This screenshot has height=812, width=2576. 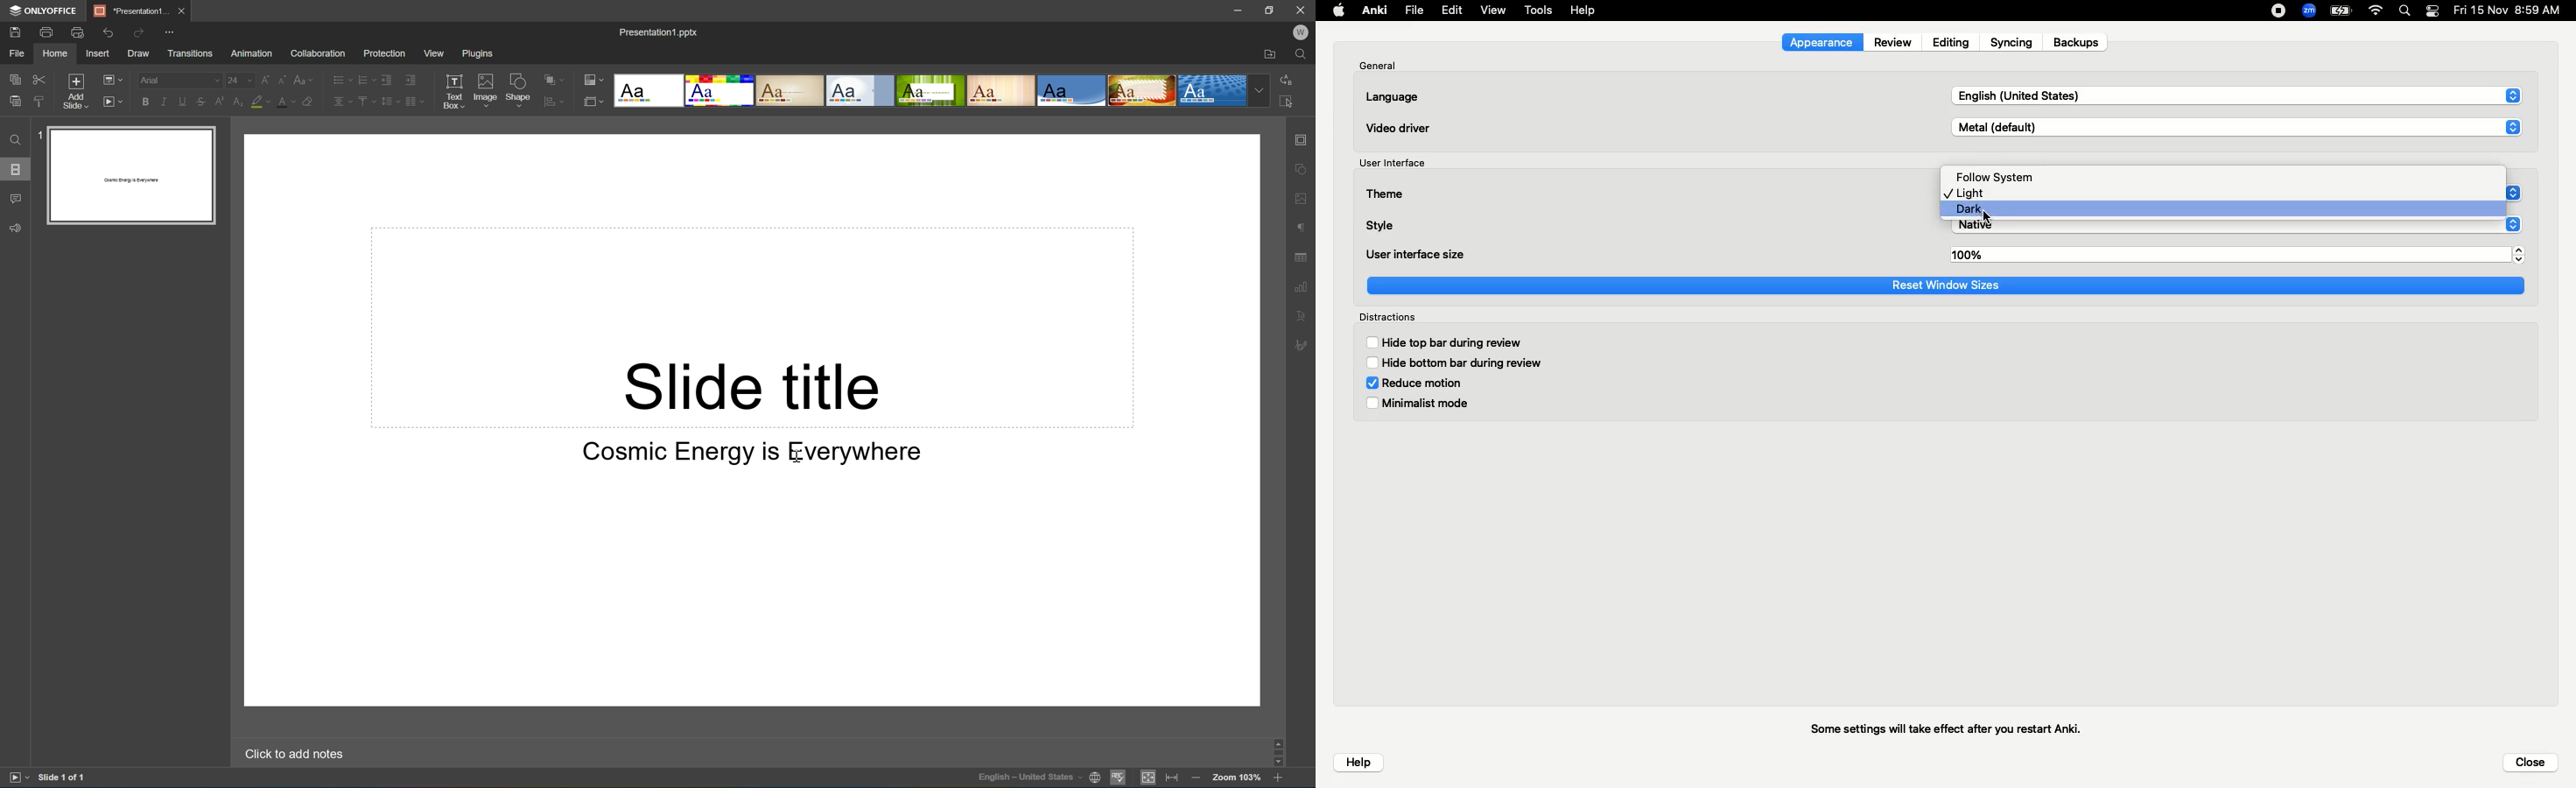 I want to click on Arial, so click(x=154, y=81).